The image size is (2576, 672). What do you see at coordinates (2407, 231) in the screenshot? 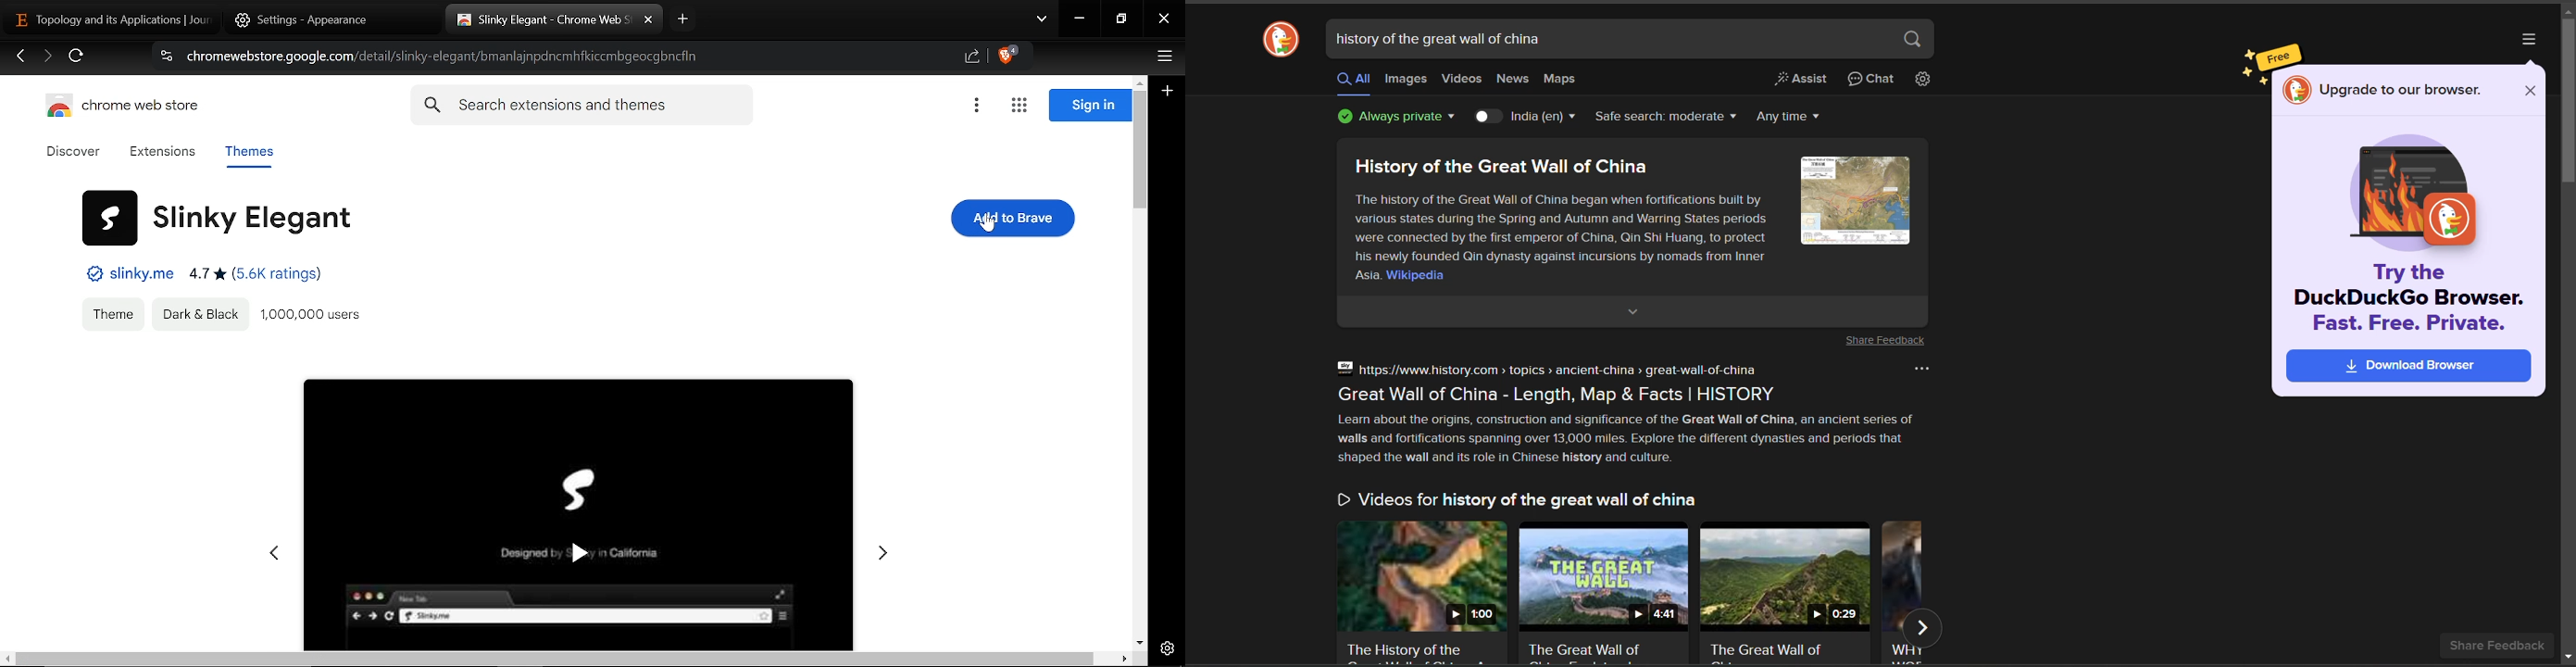
I see `image and caption` at bounding box center [2407, 231].